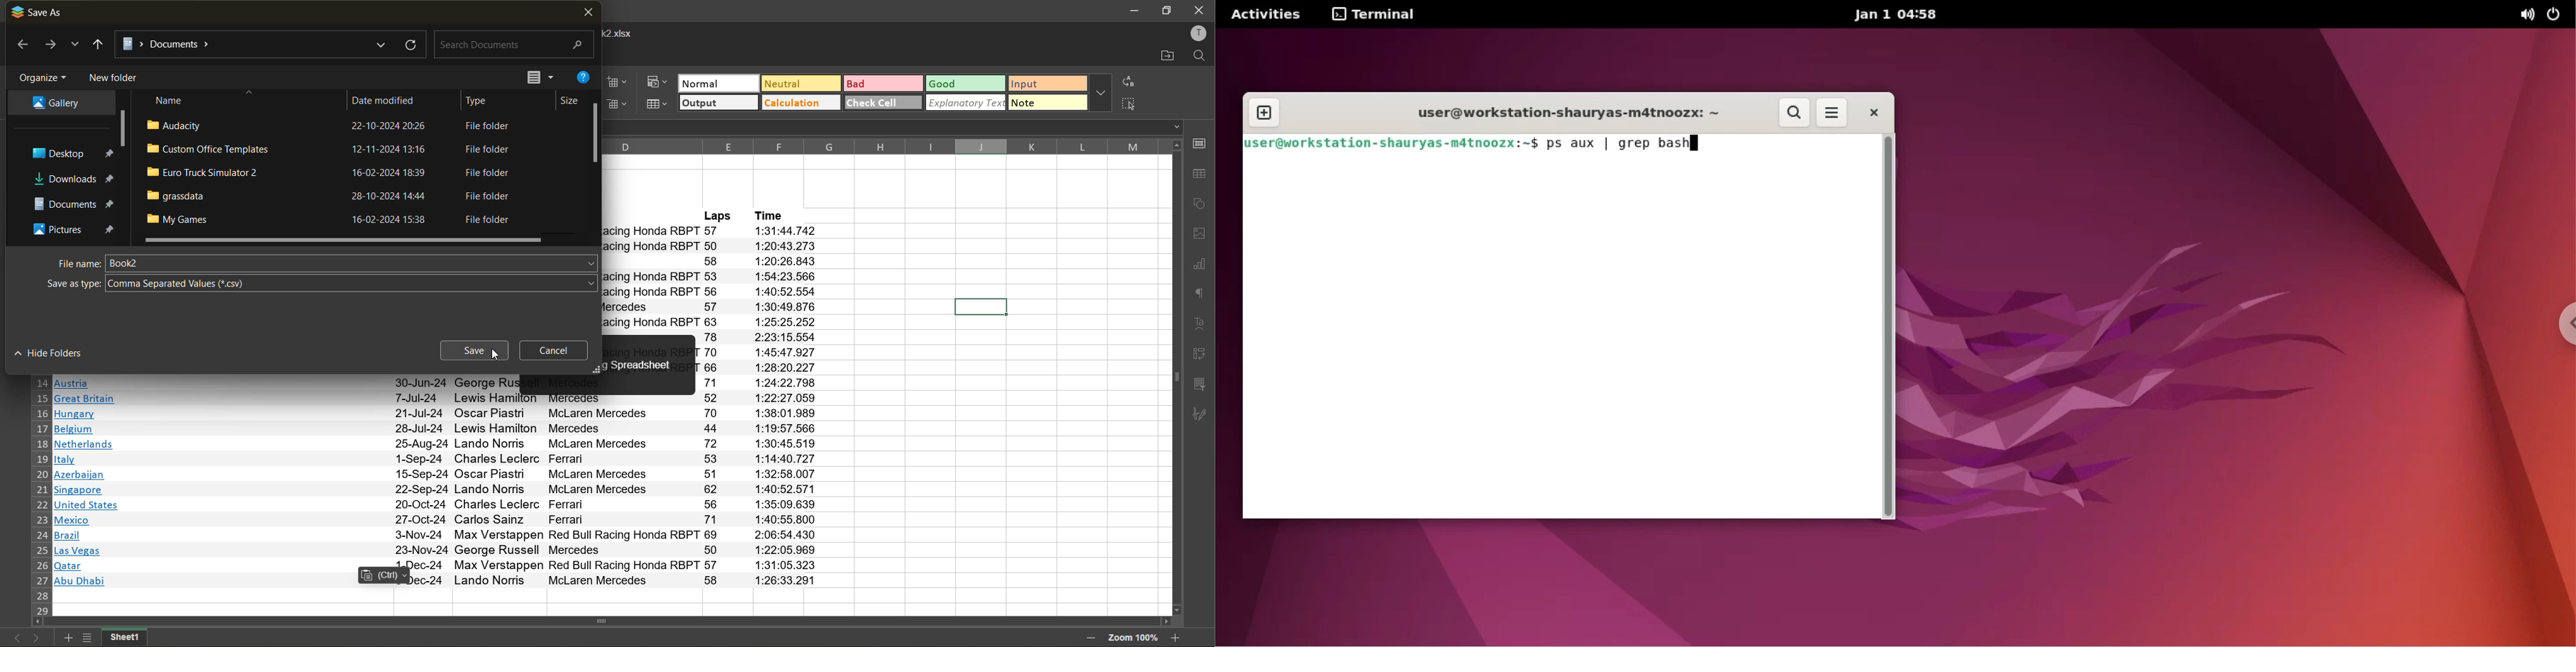 The image size is (2576, 672). I want to click on save as type, so click(70, 283).